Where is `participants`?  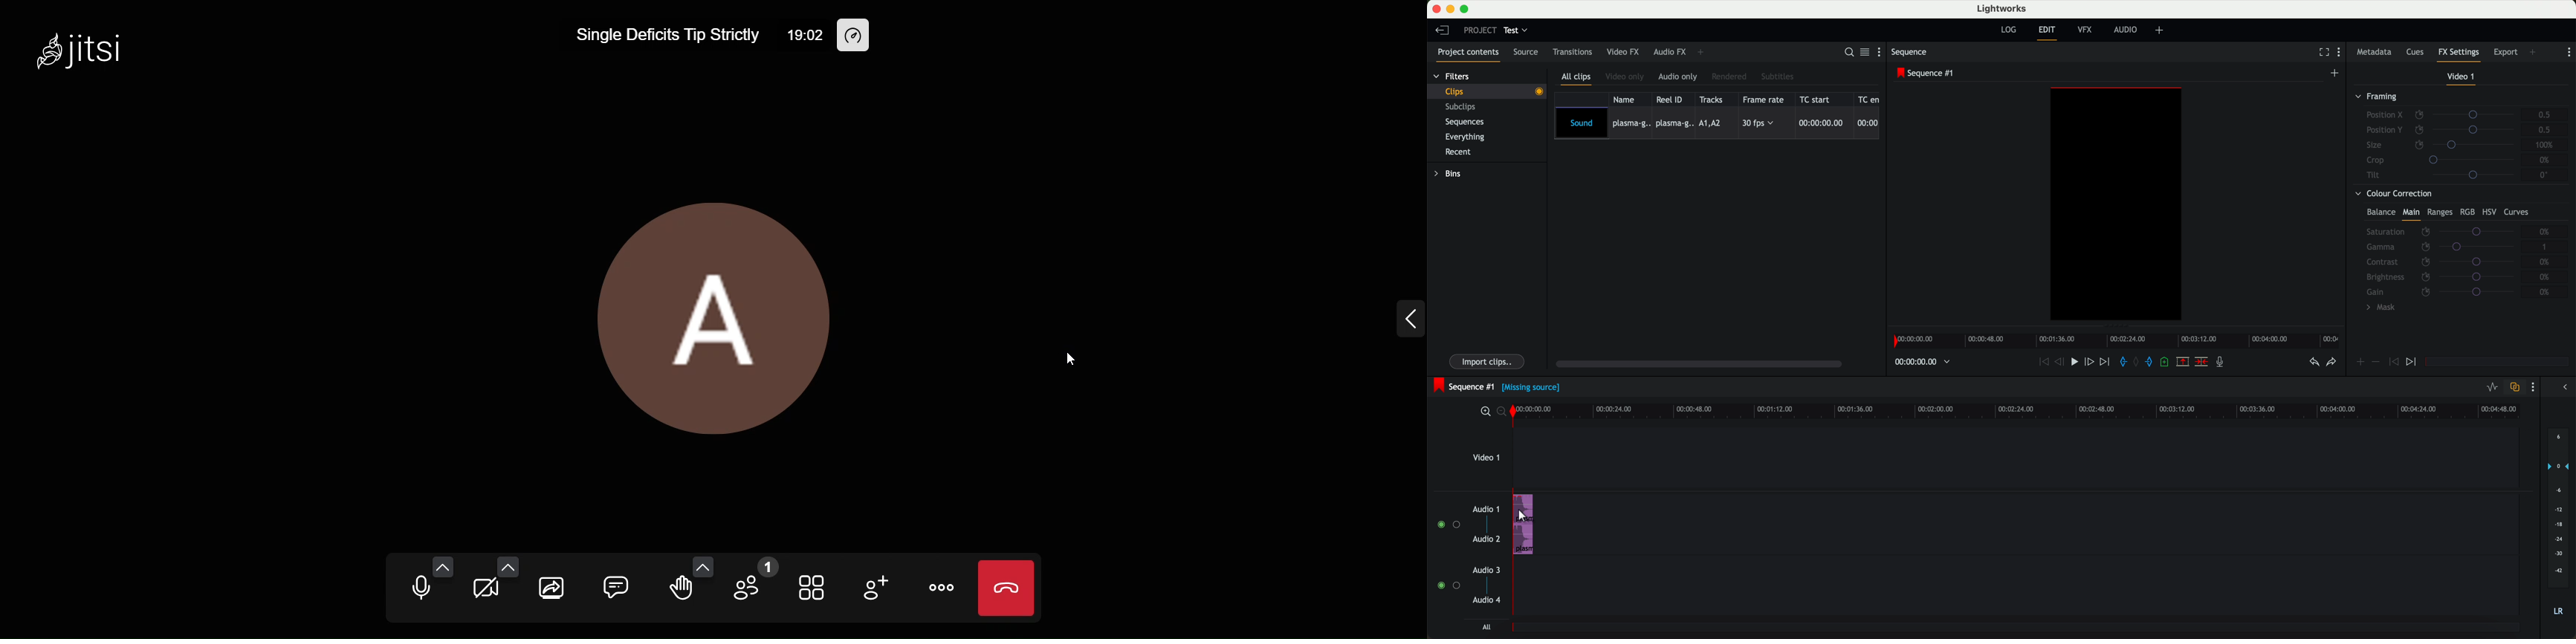 participants is located at coordinates (755, 580).